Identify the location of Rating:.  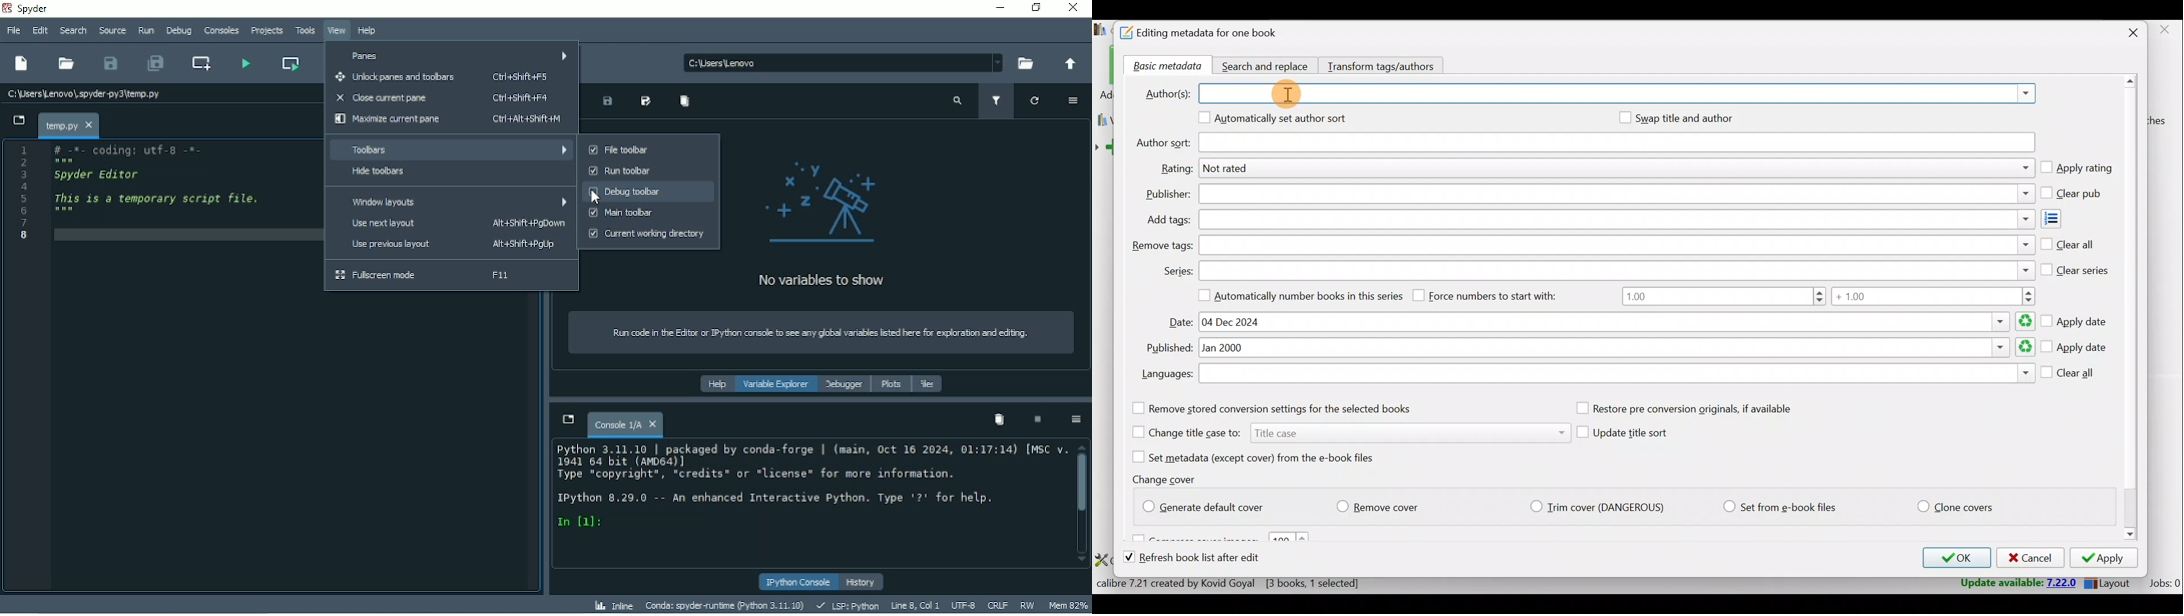
(1176, 169).